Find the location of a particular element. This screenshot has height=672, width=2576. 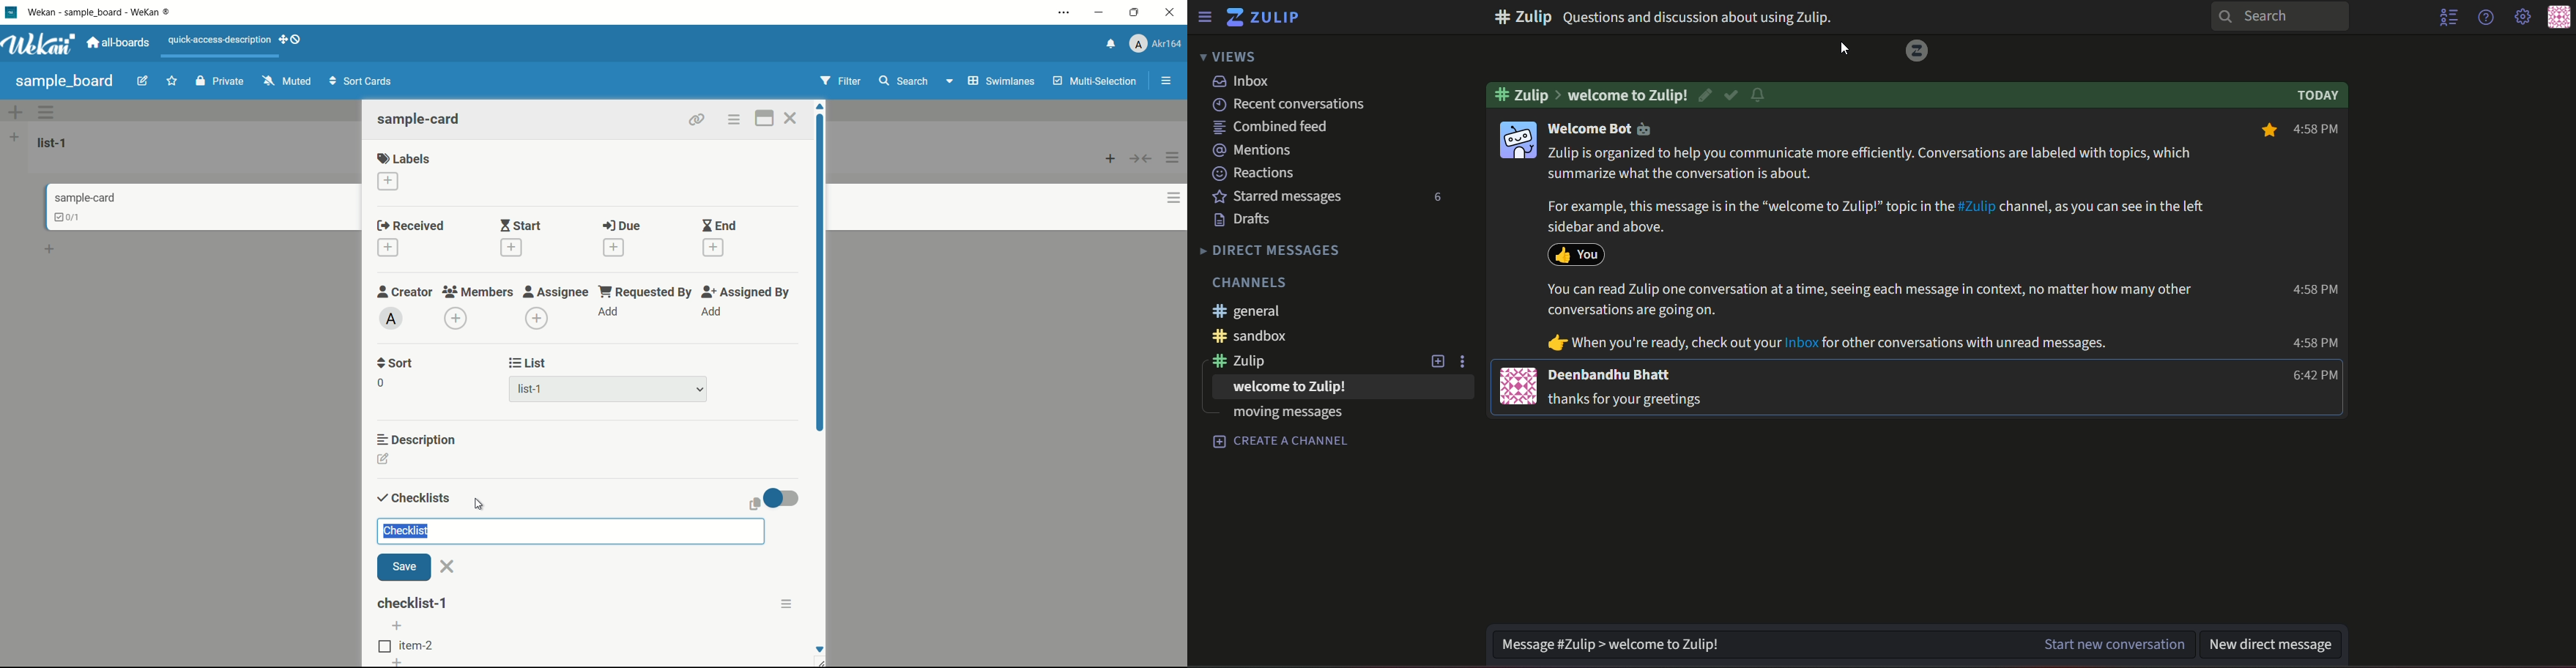

user list is located at coordinates (2449, 18).